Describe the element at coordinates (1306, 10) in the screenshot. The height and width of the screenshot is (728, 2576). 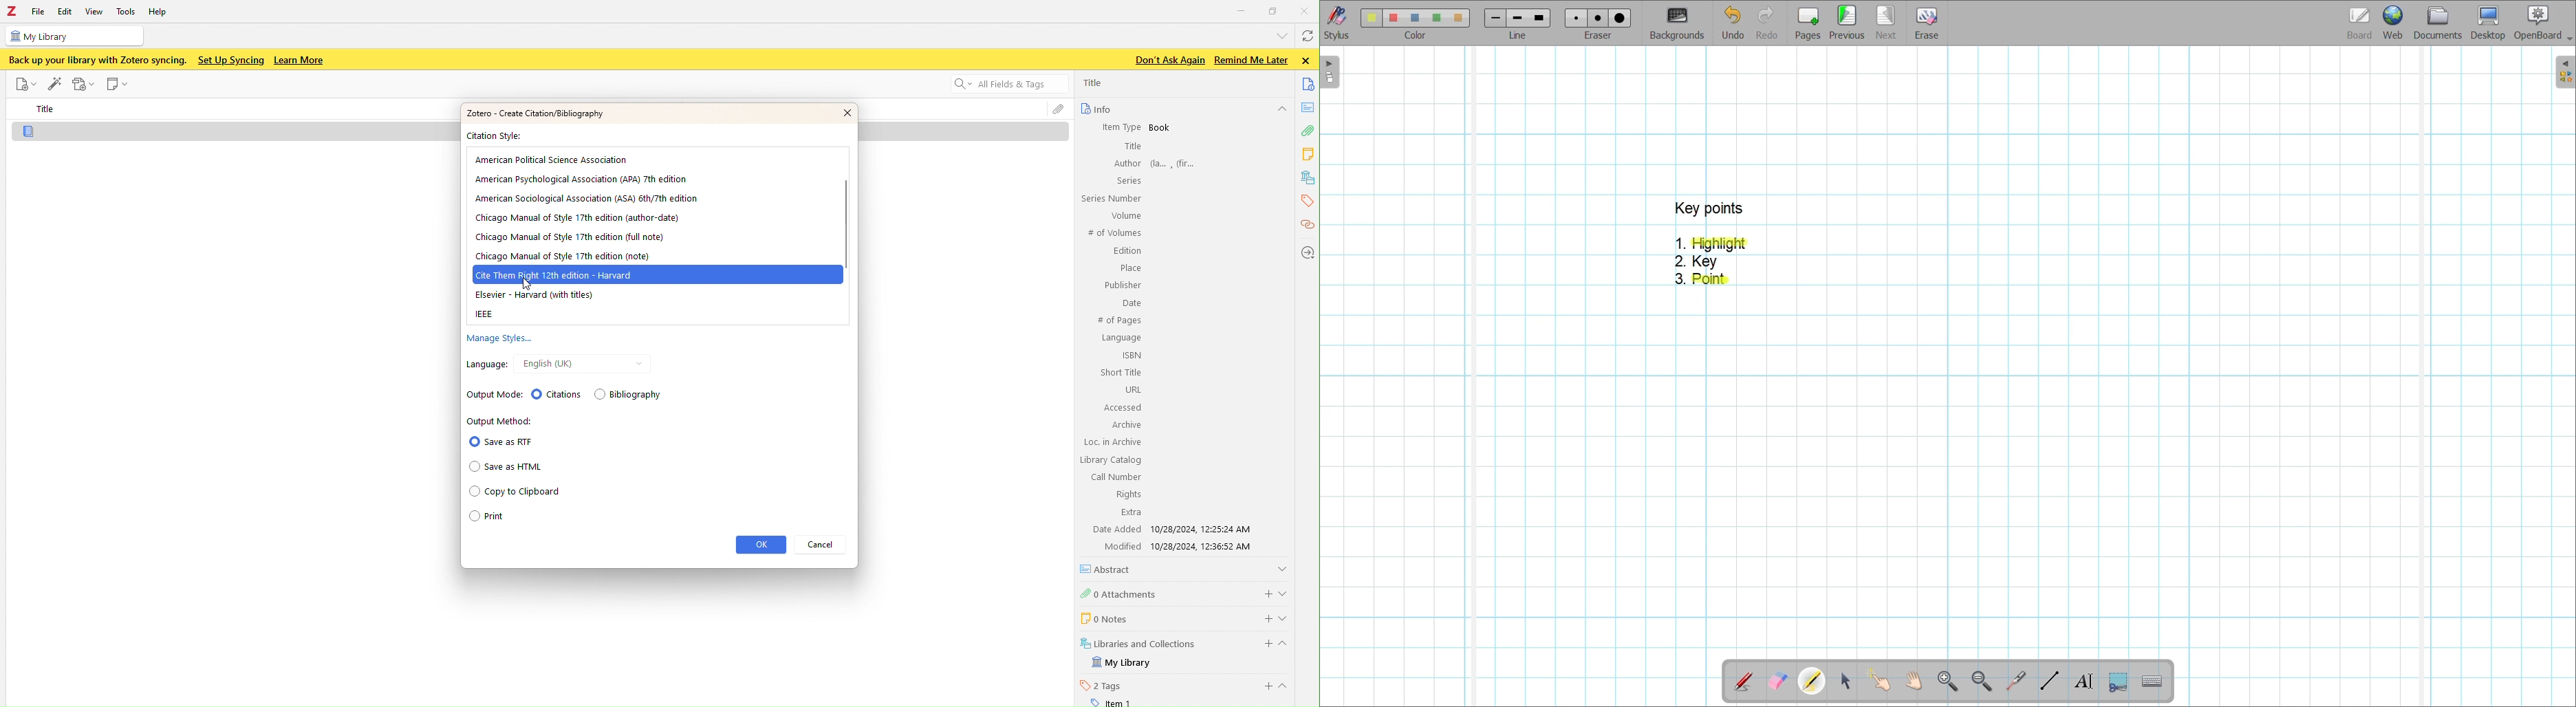
I see `Close` at that location.